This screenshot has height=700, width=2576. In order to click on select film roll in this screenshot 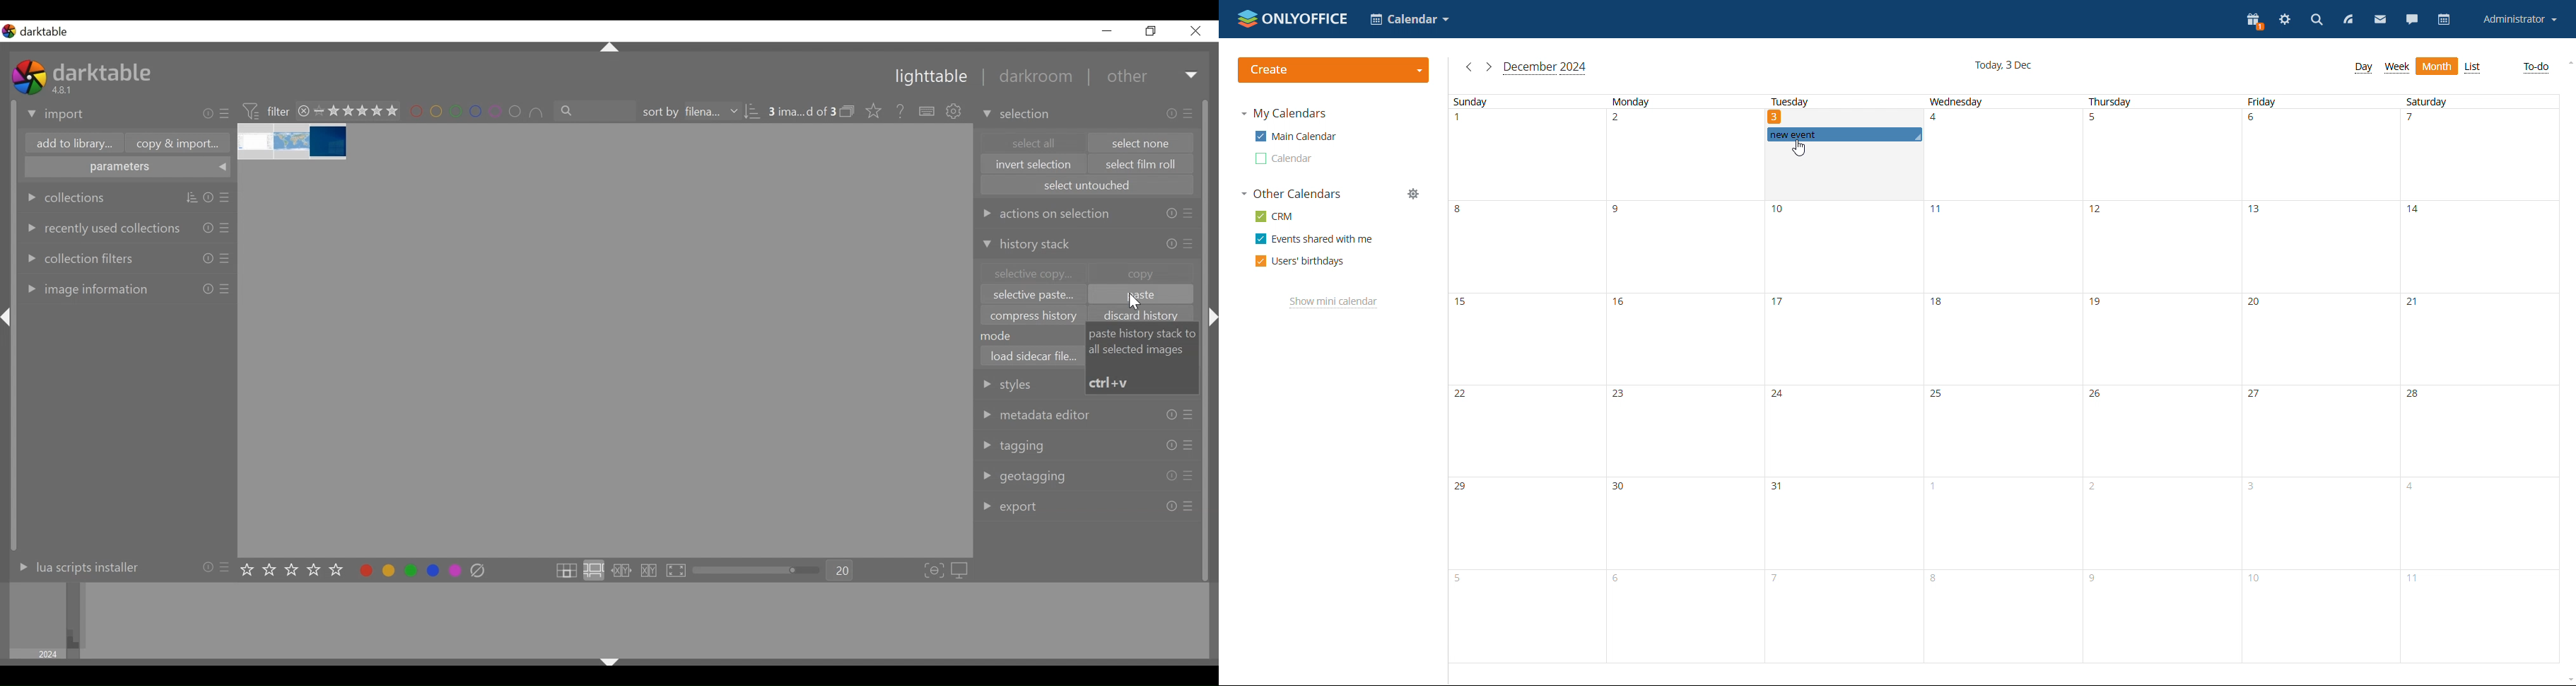, I will do `click(1142, 165)`.